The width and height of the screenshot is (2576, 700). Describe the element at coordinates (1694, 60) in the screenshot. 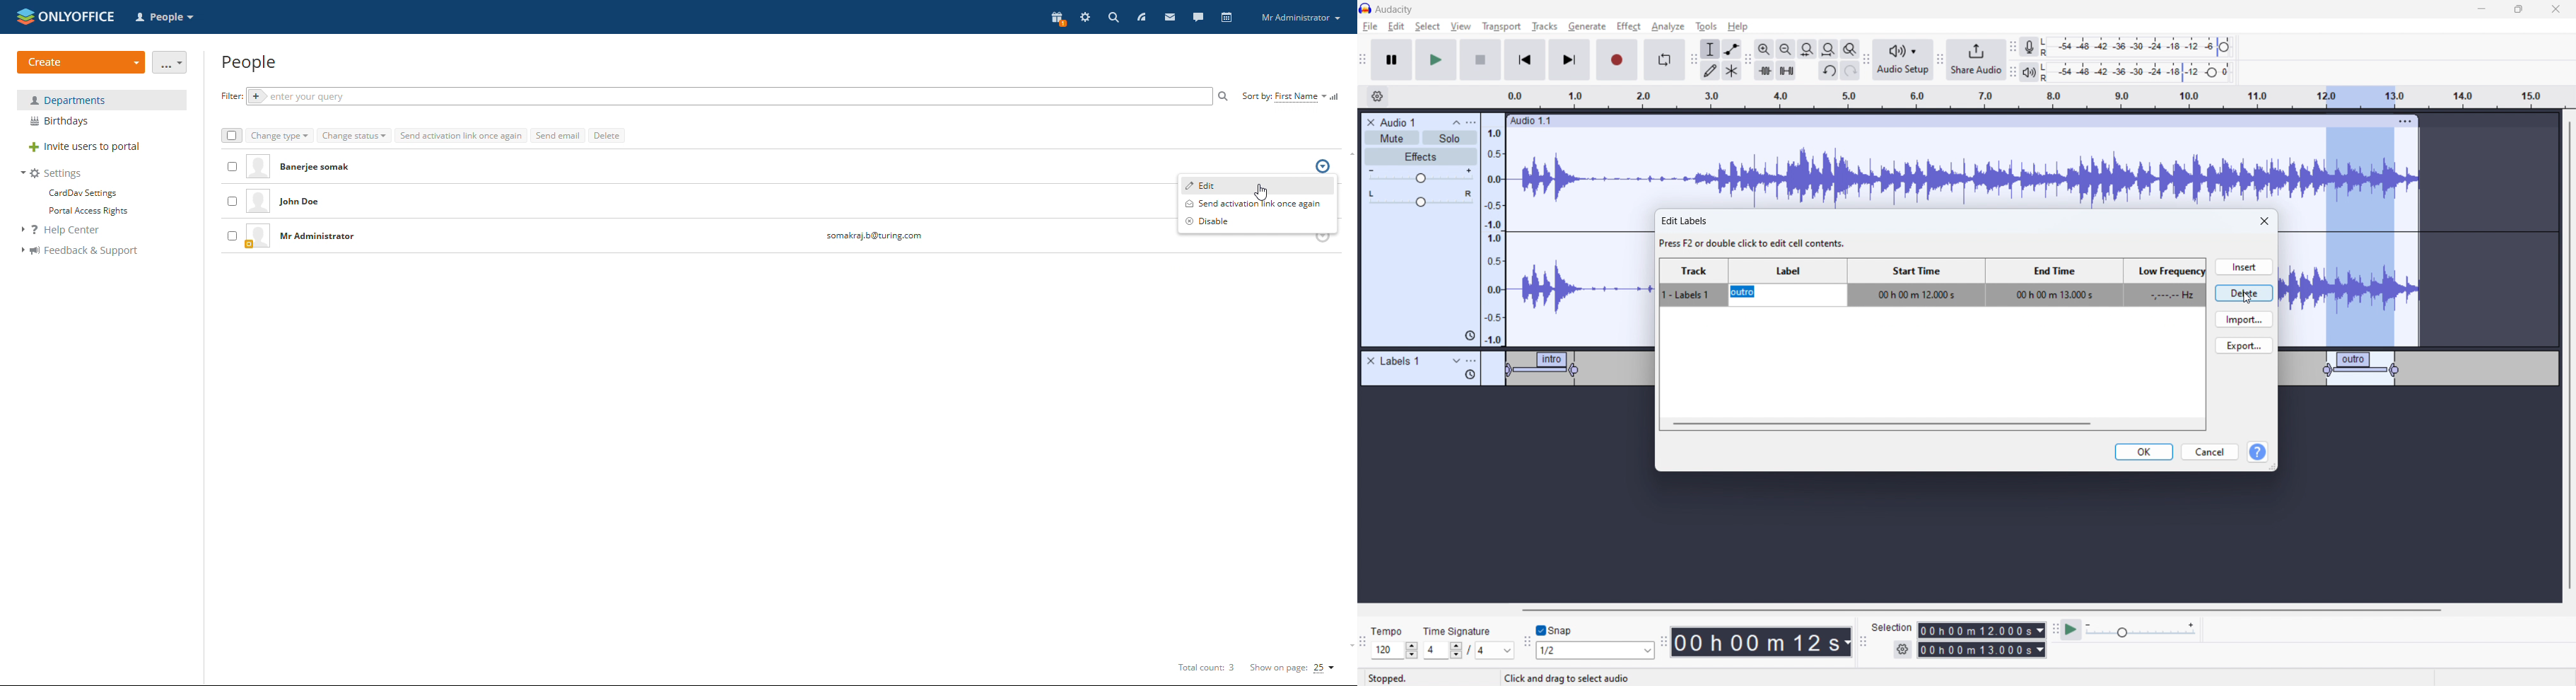

I see `tools toolbar` at that location.